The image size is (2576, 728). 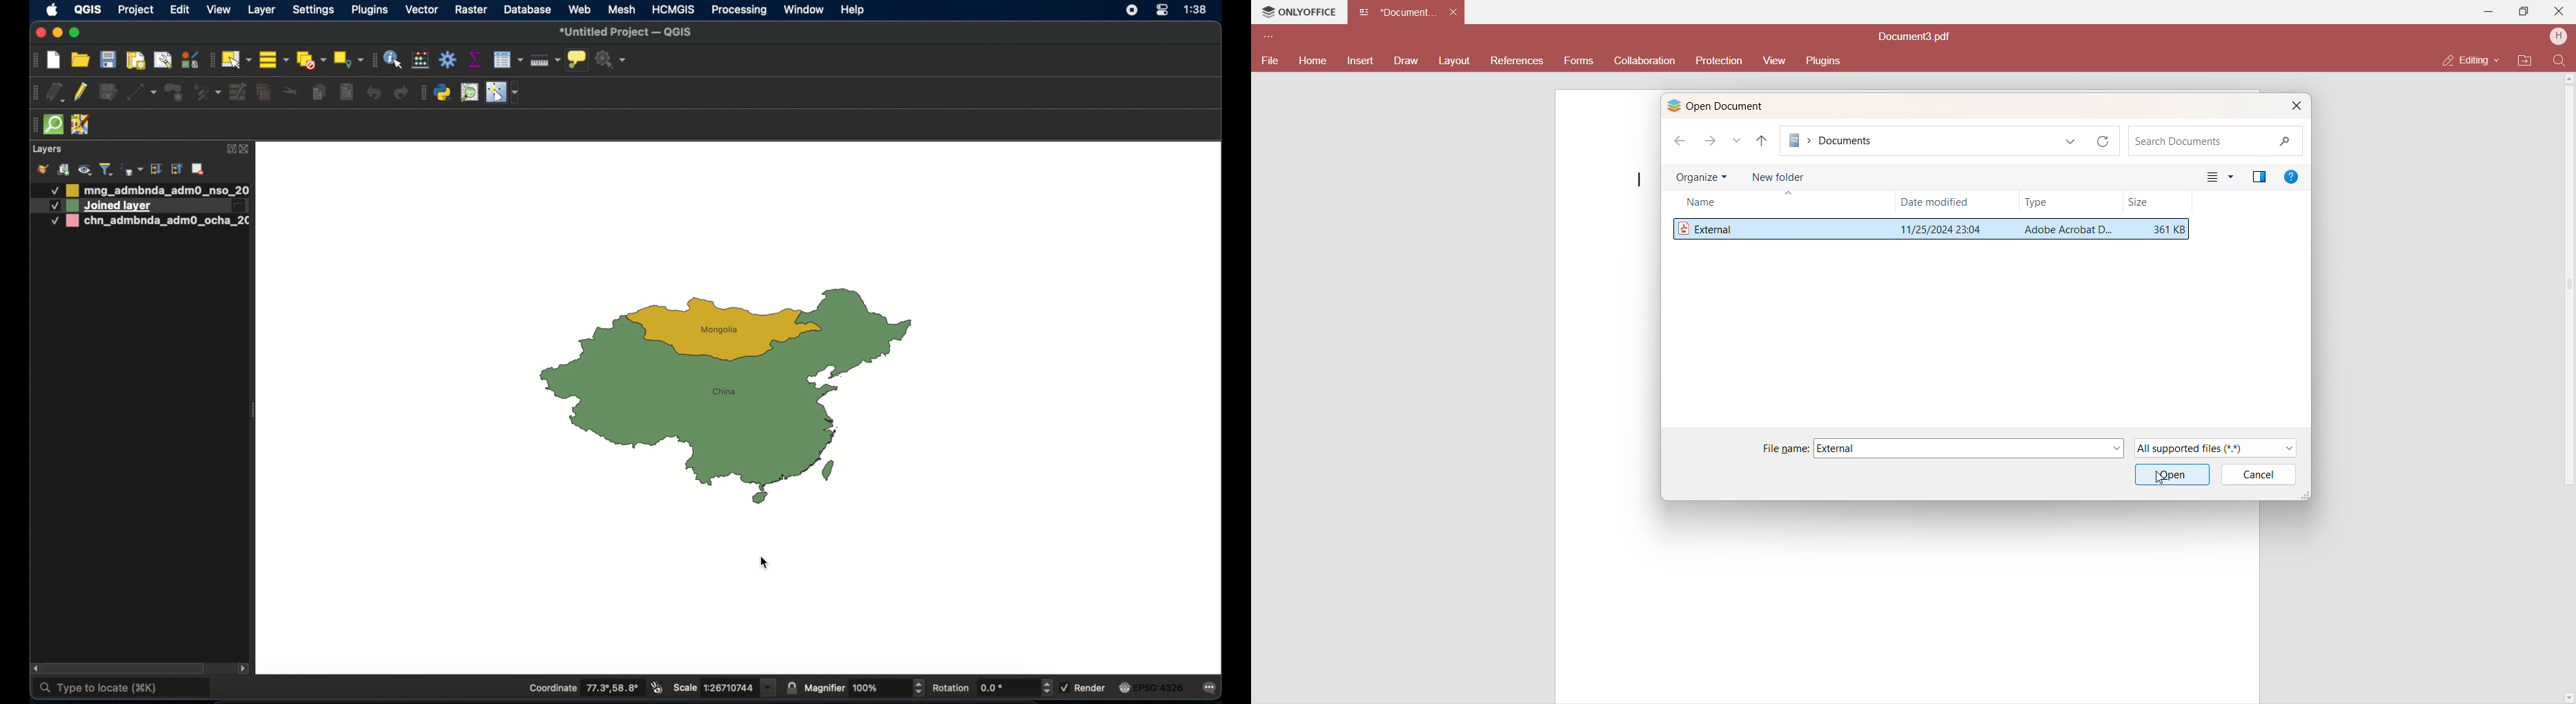 What do you see at coordinates (423, 93) in the screenshot?
I see `plugins toolbar` at bounding box center [423, 93].